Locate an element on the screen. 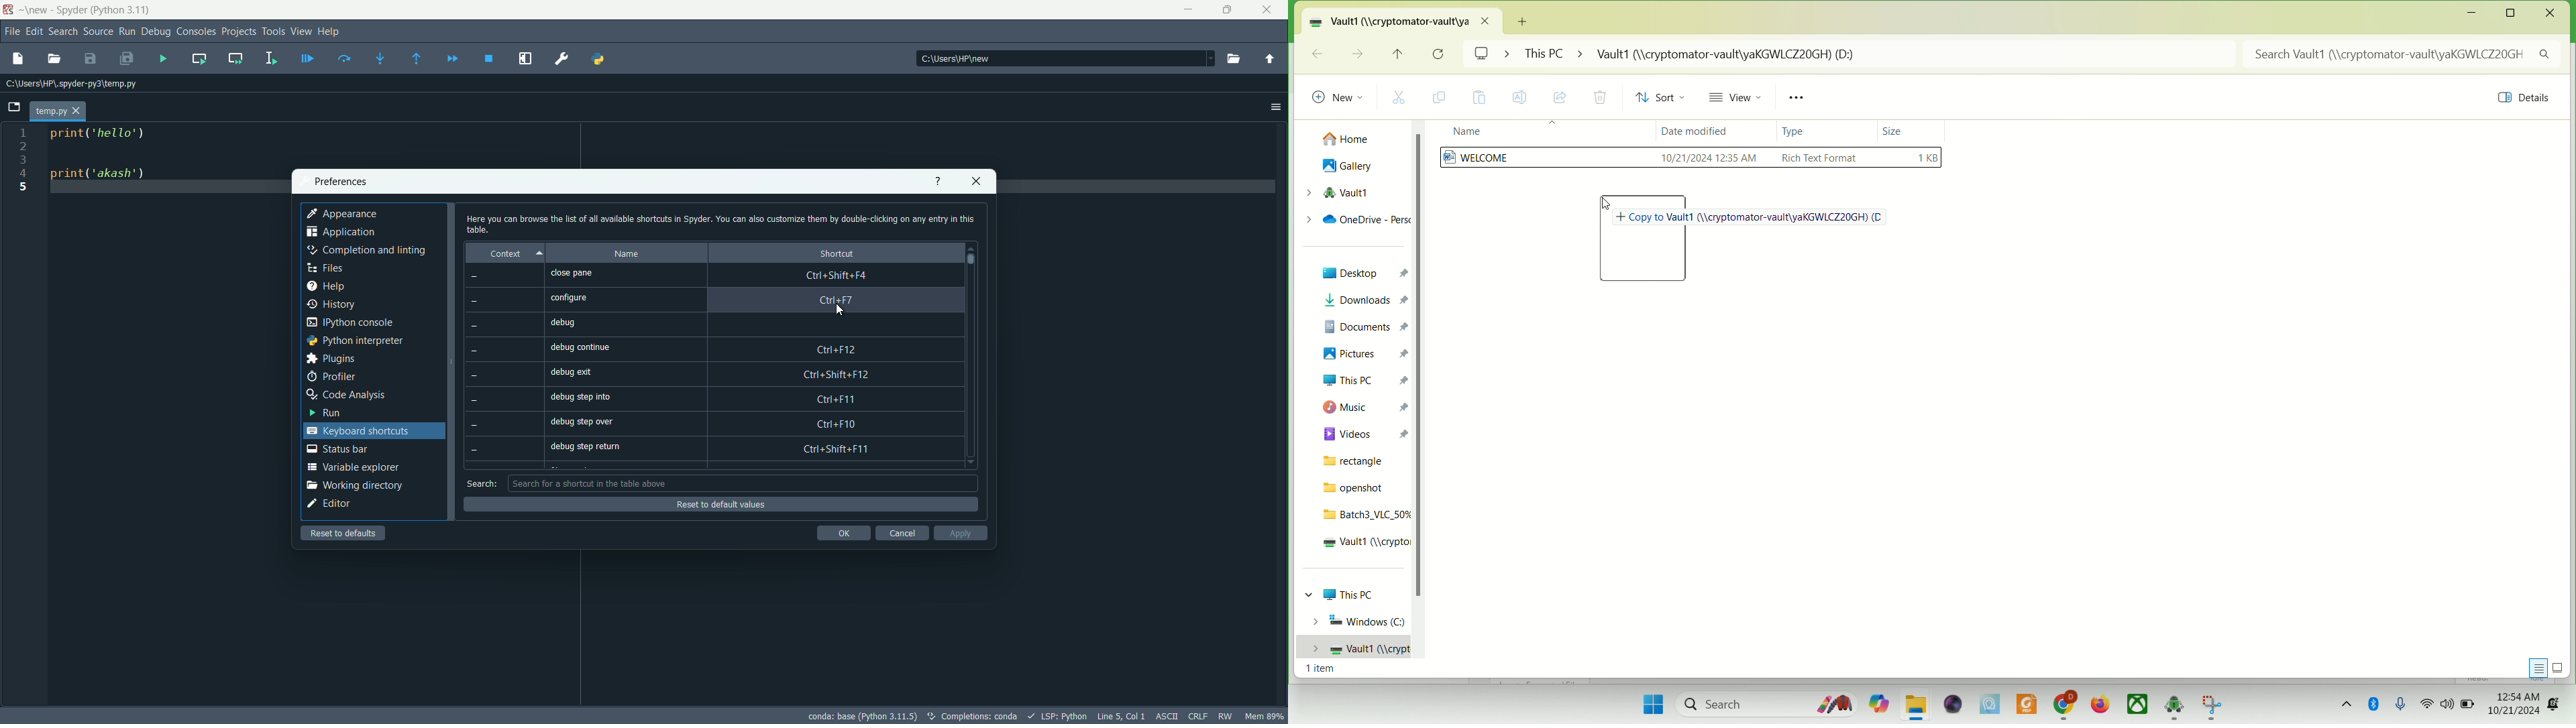 This screenshot has width=2576, height=728. reset to default is located at coordinates (345, 533).